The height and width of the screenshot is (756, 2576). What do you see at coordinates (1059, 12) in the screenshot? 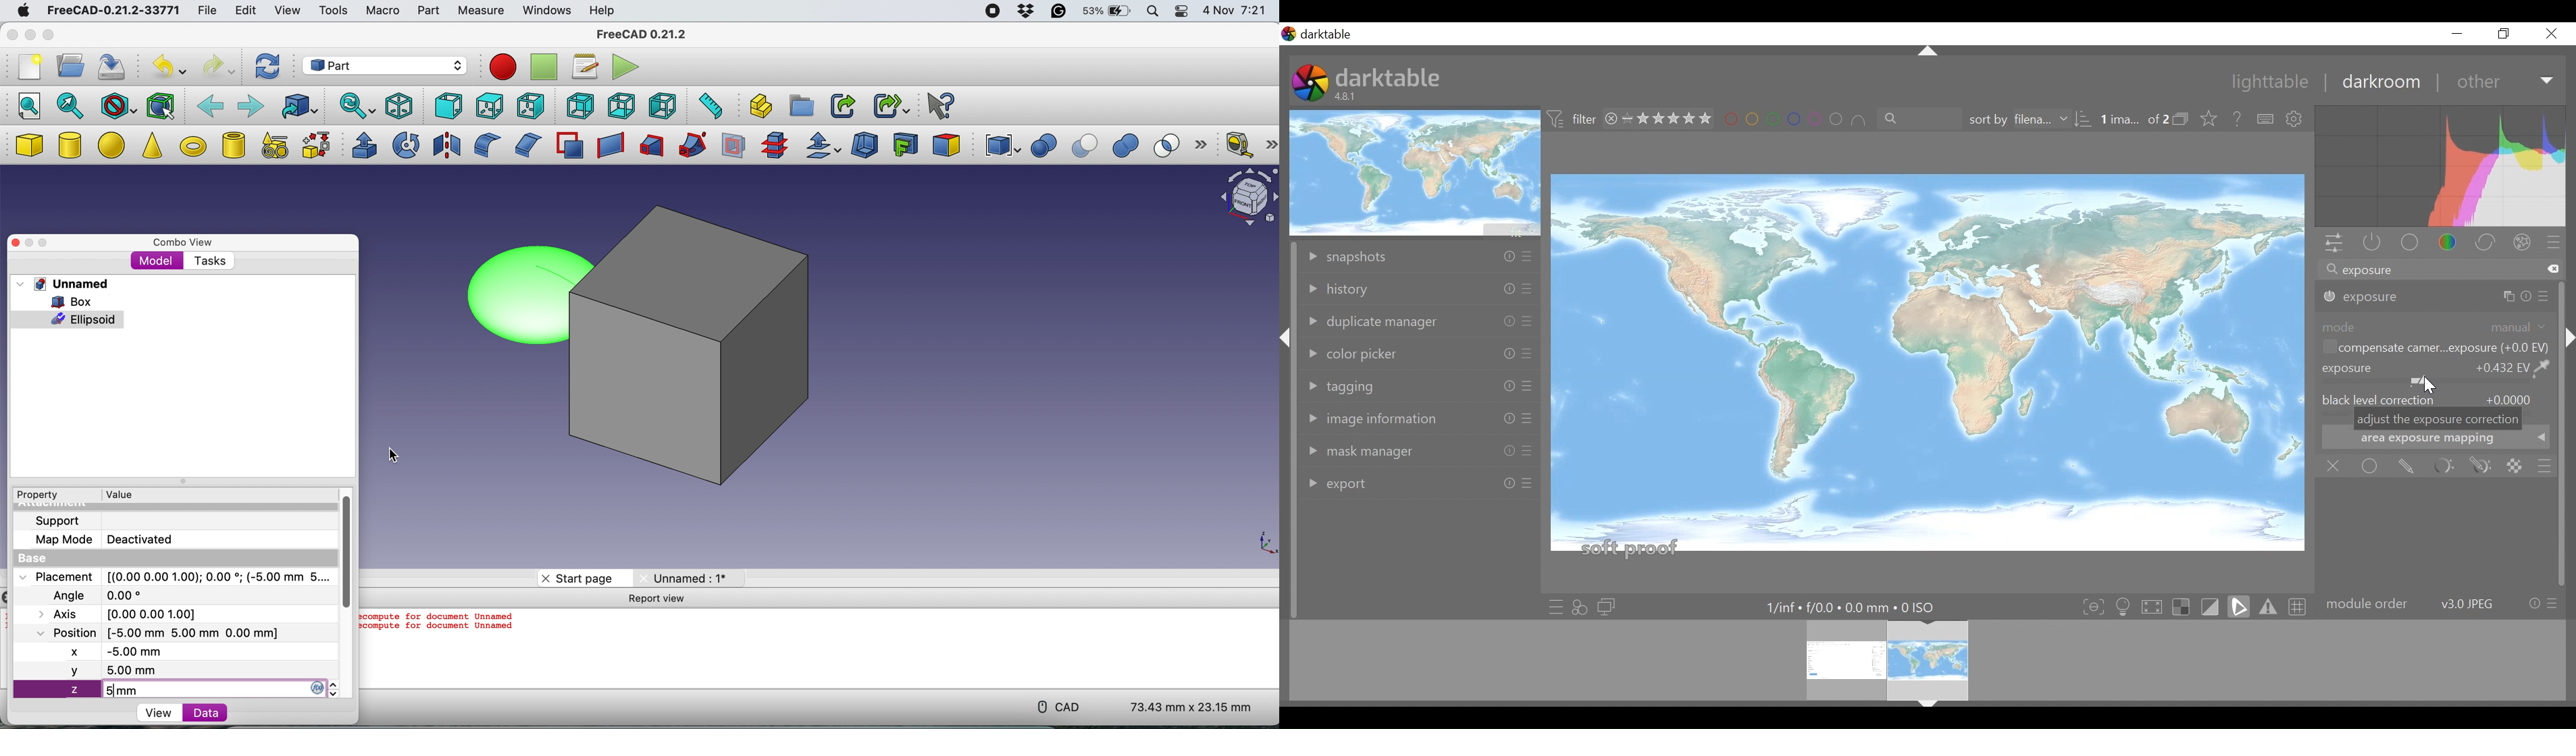
I see `grammarly` at bounding box center [1059, 12].